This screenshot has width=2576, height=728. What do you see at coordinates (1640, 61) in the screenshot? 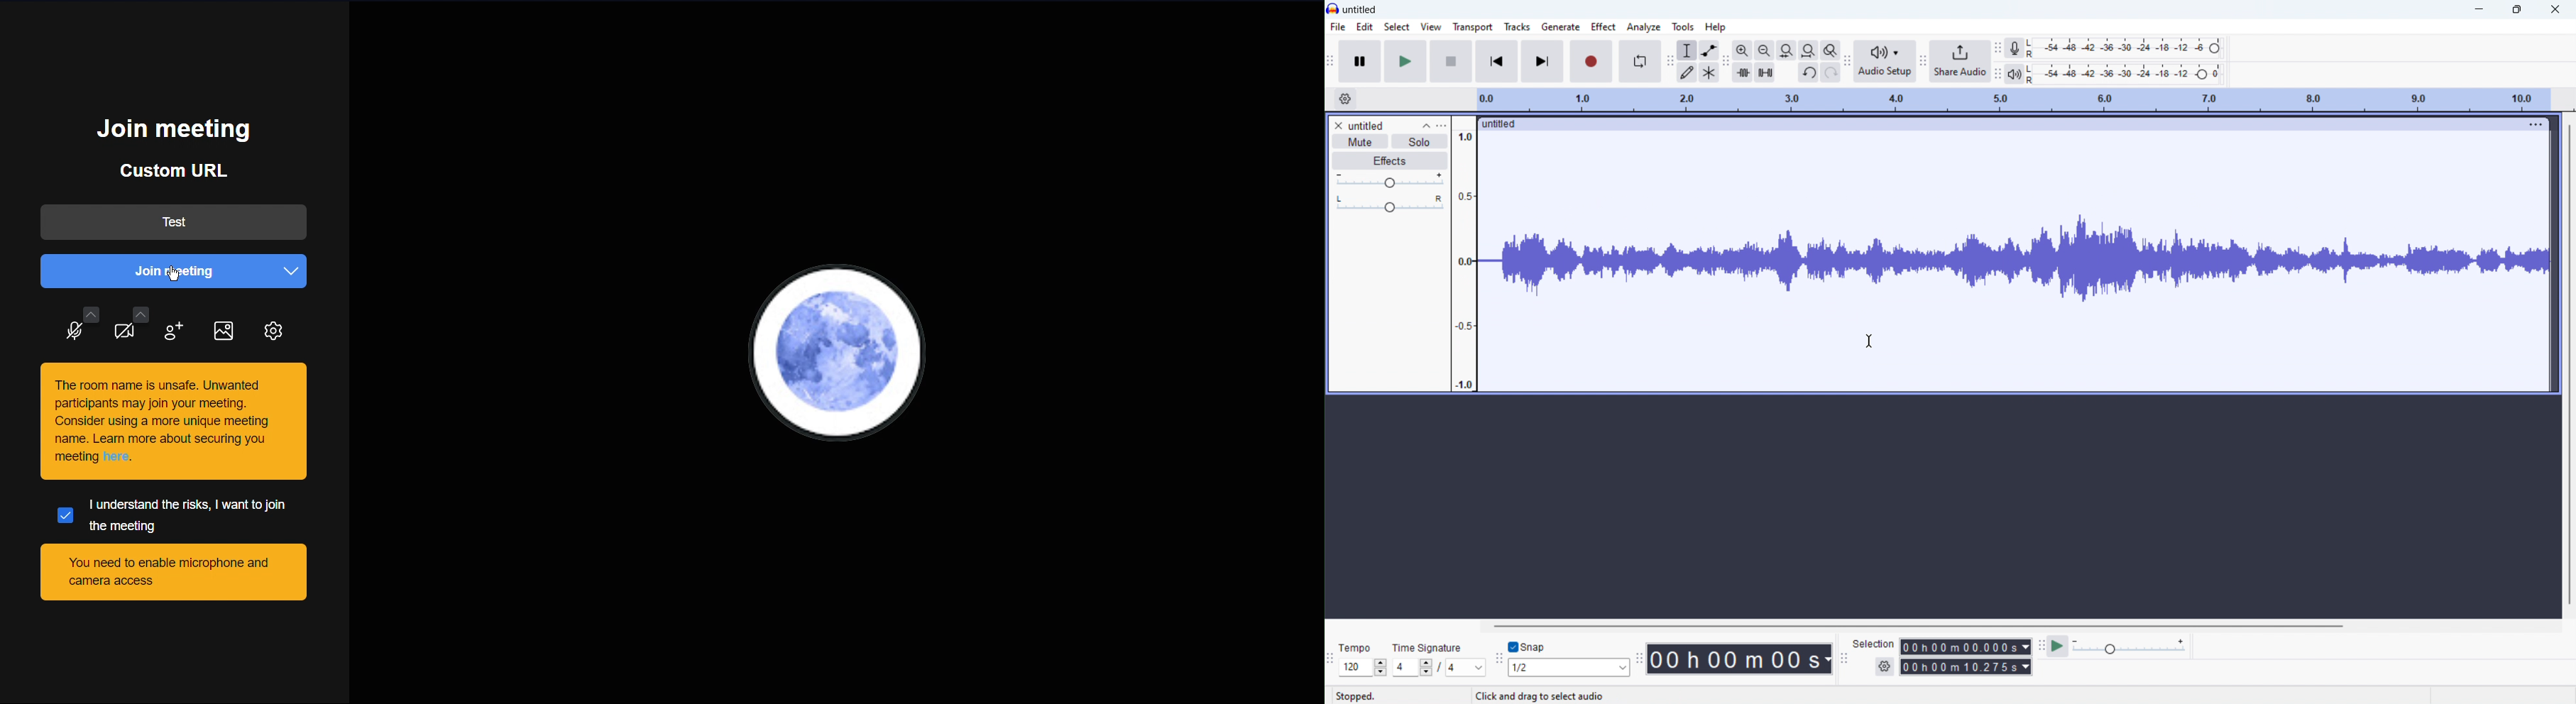
I see `enable loop` at bounding box center [1640, 61].